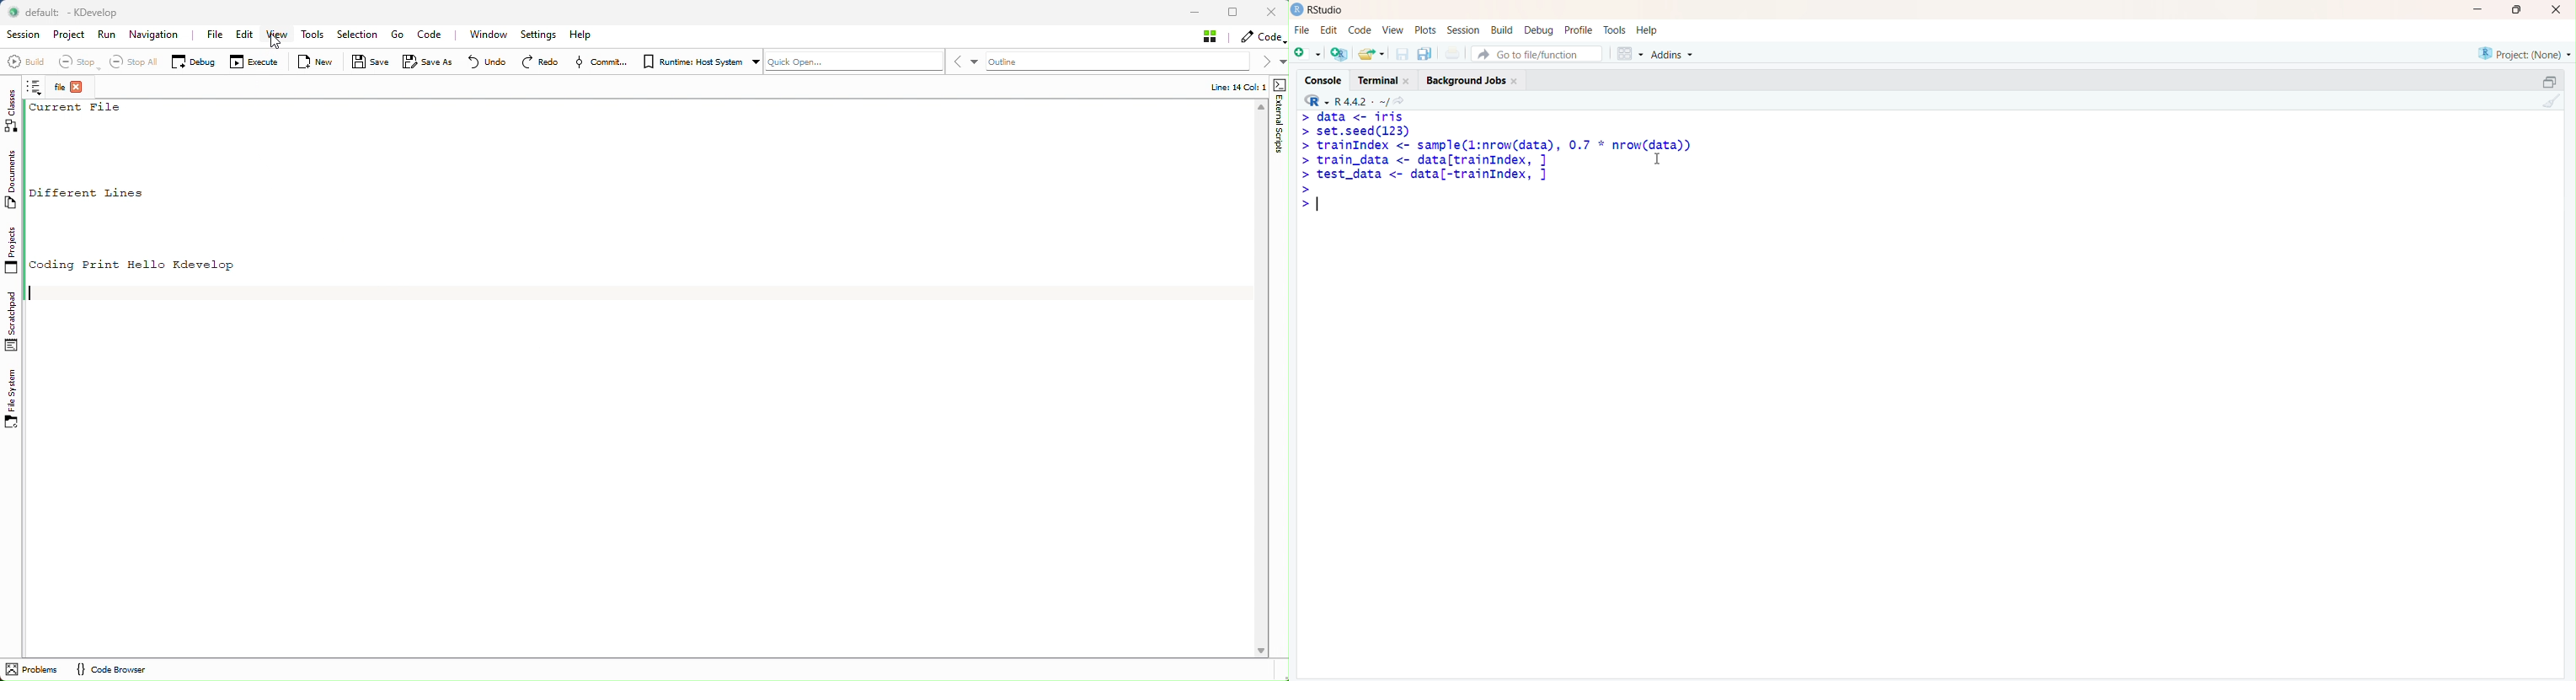 The height and width of the screenshot is (700, 2576). Describe the element at coordinates (1359, 30) in the screenshot. I see `Code` at that location.